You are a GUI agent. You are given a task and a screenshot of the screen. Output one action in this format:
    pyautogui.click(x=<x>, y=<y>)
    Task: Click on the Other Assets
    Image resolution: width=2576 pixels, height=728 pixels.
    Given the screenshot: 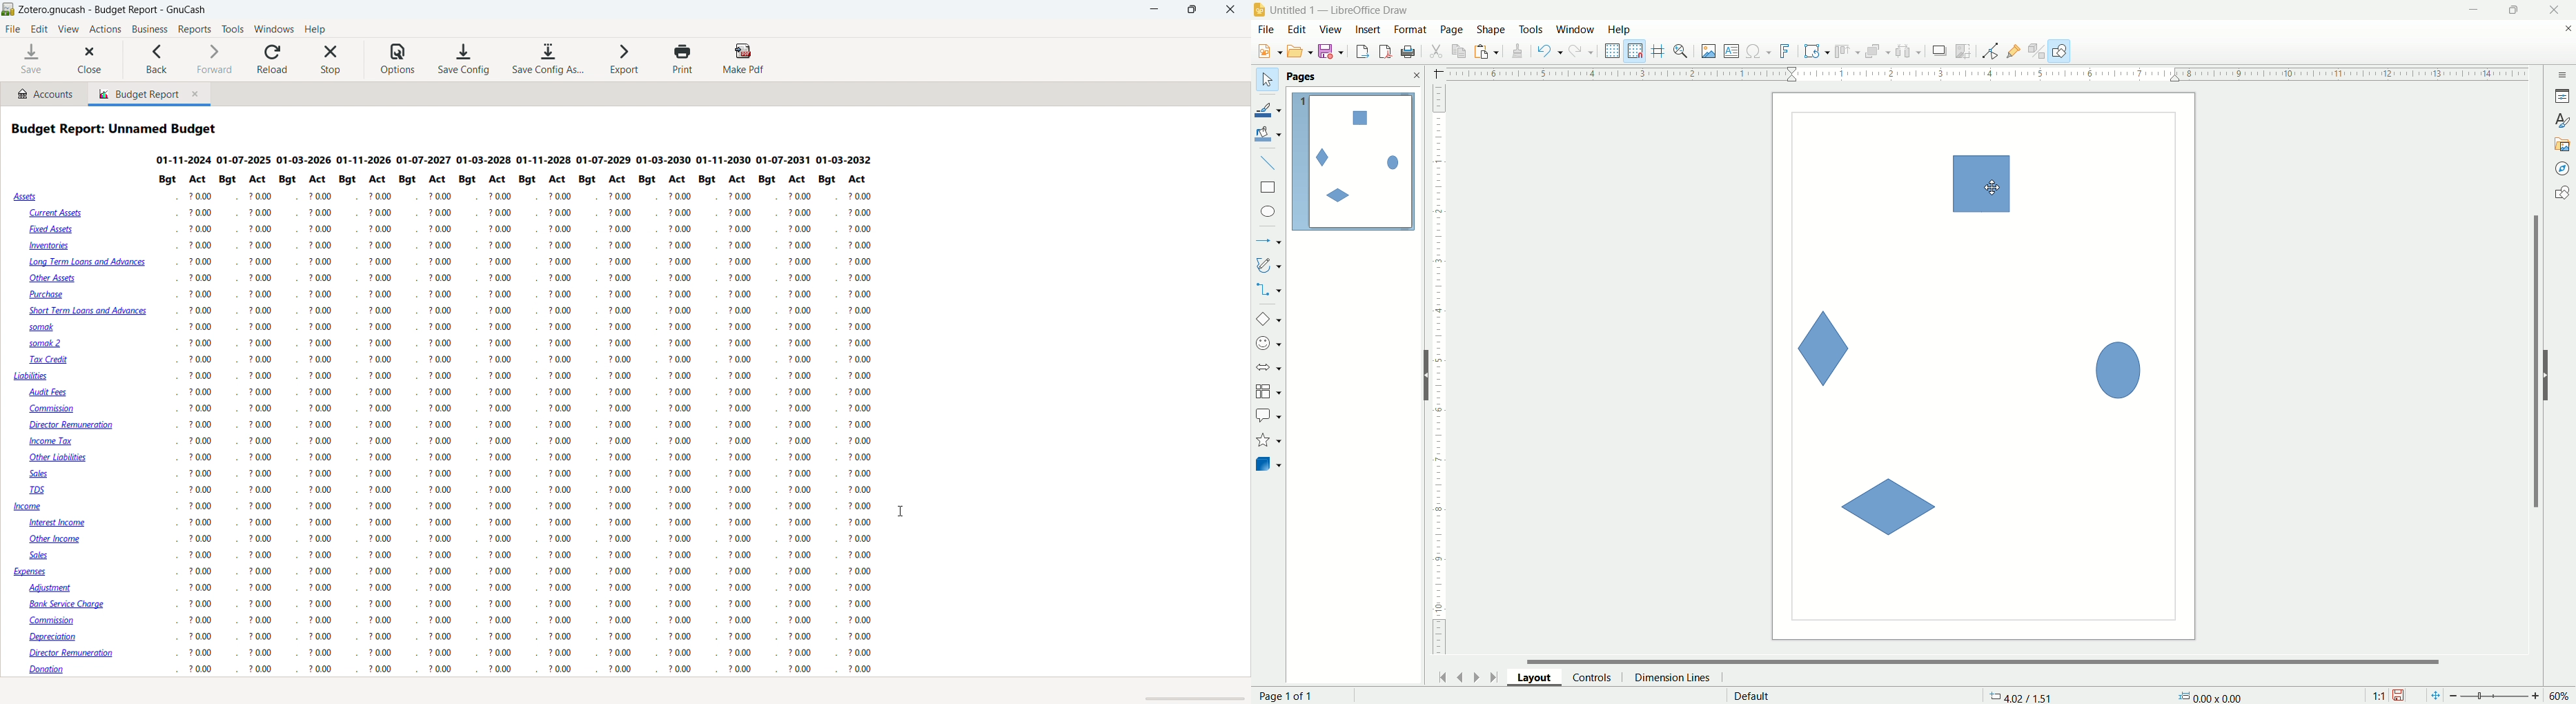 What is the action you would take?
    pyautogui.click(x=53, y=278)
    